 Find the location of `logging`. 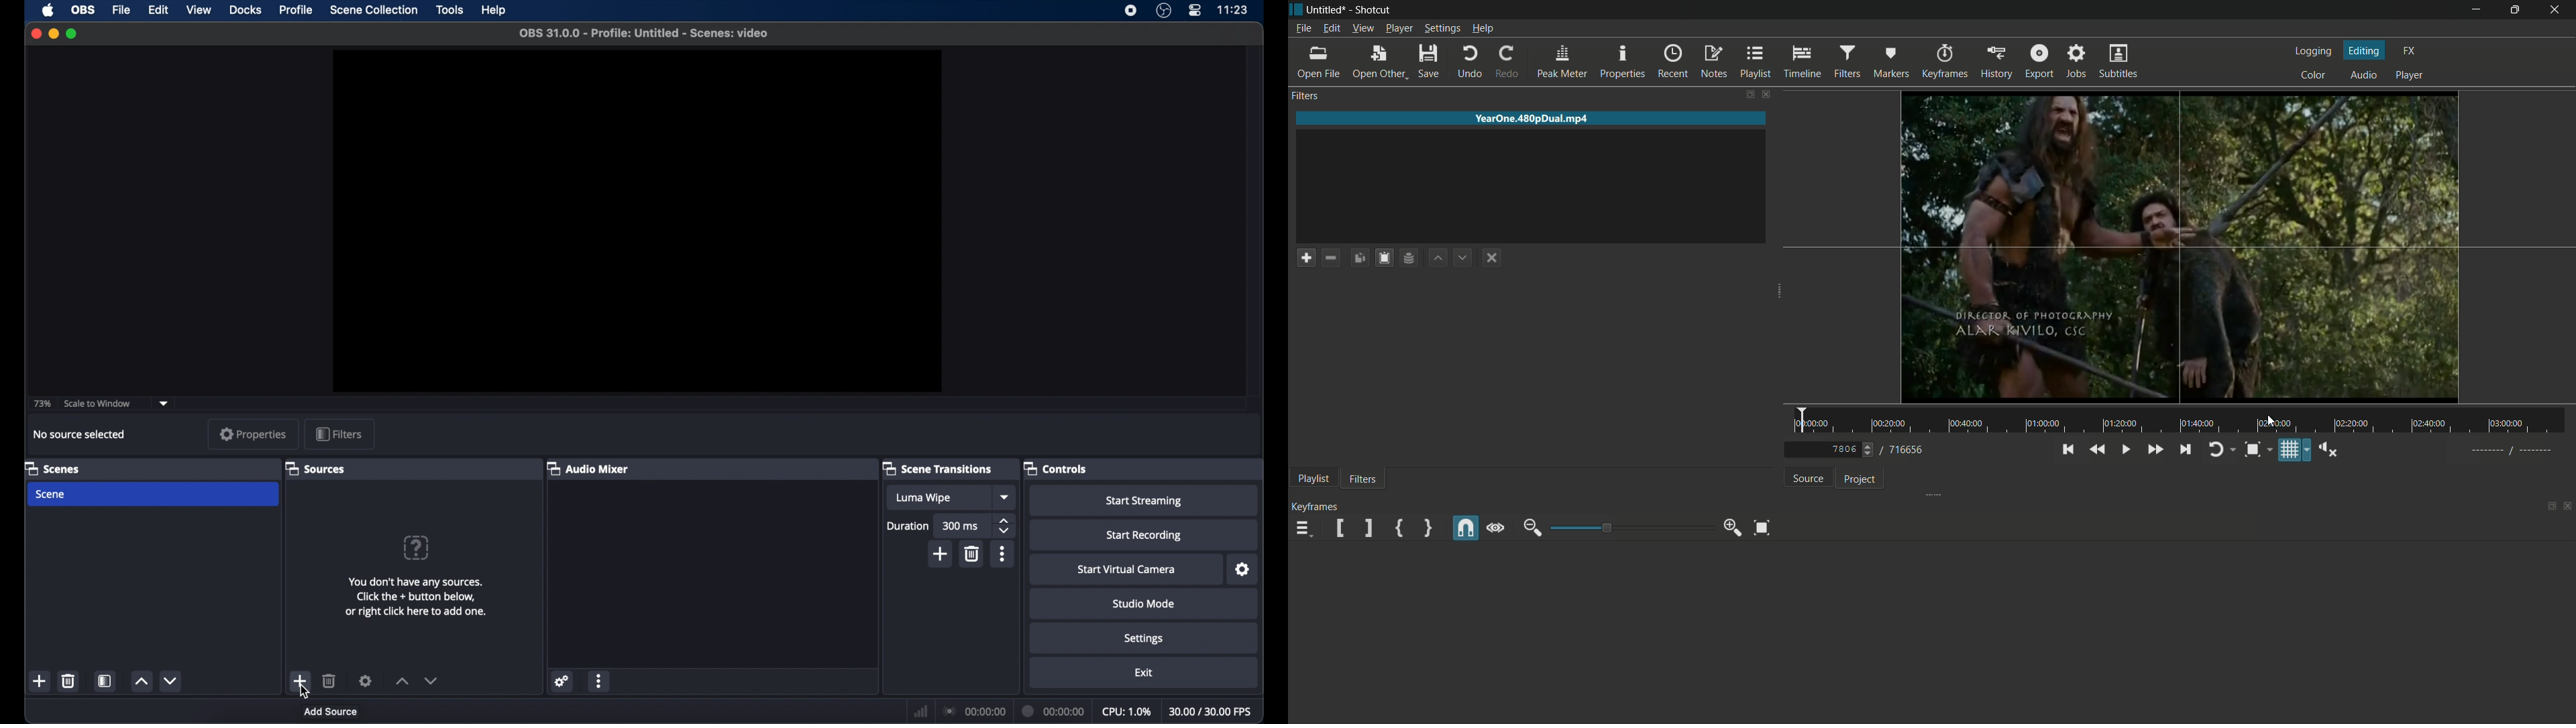

logging is located at coordinates (2313, 51).